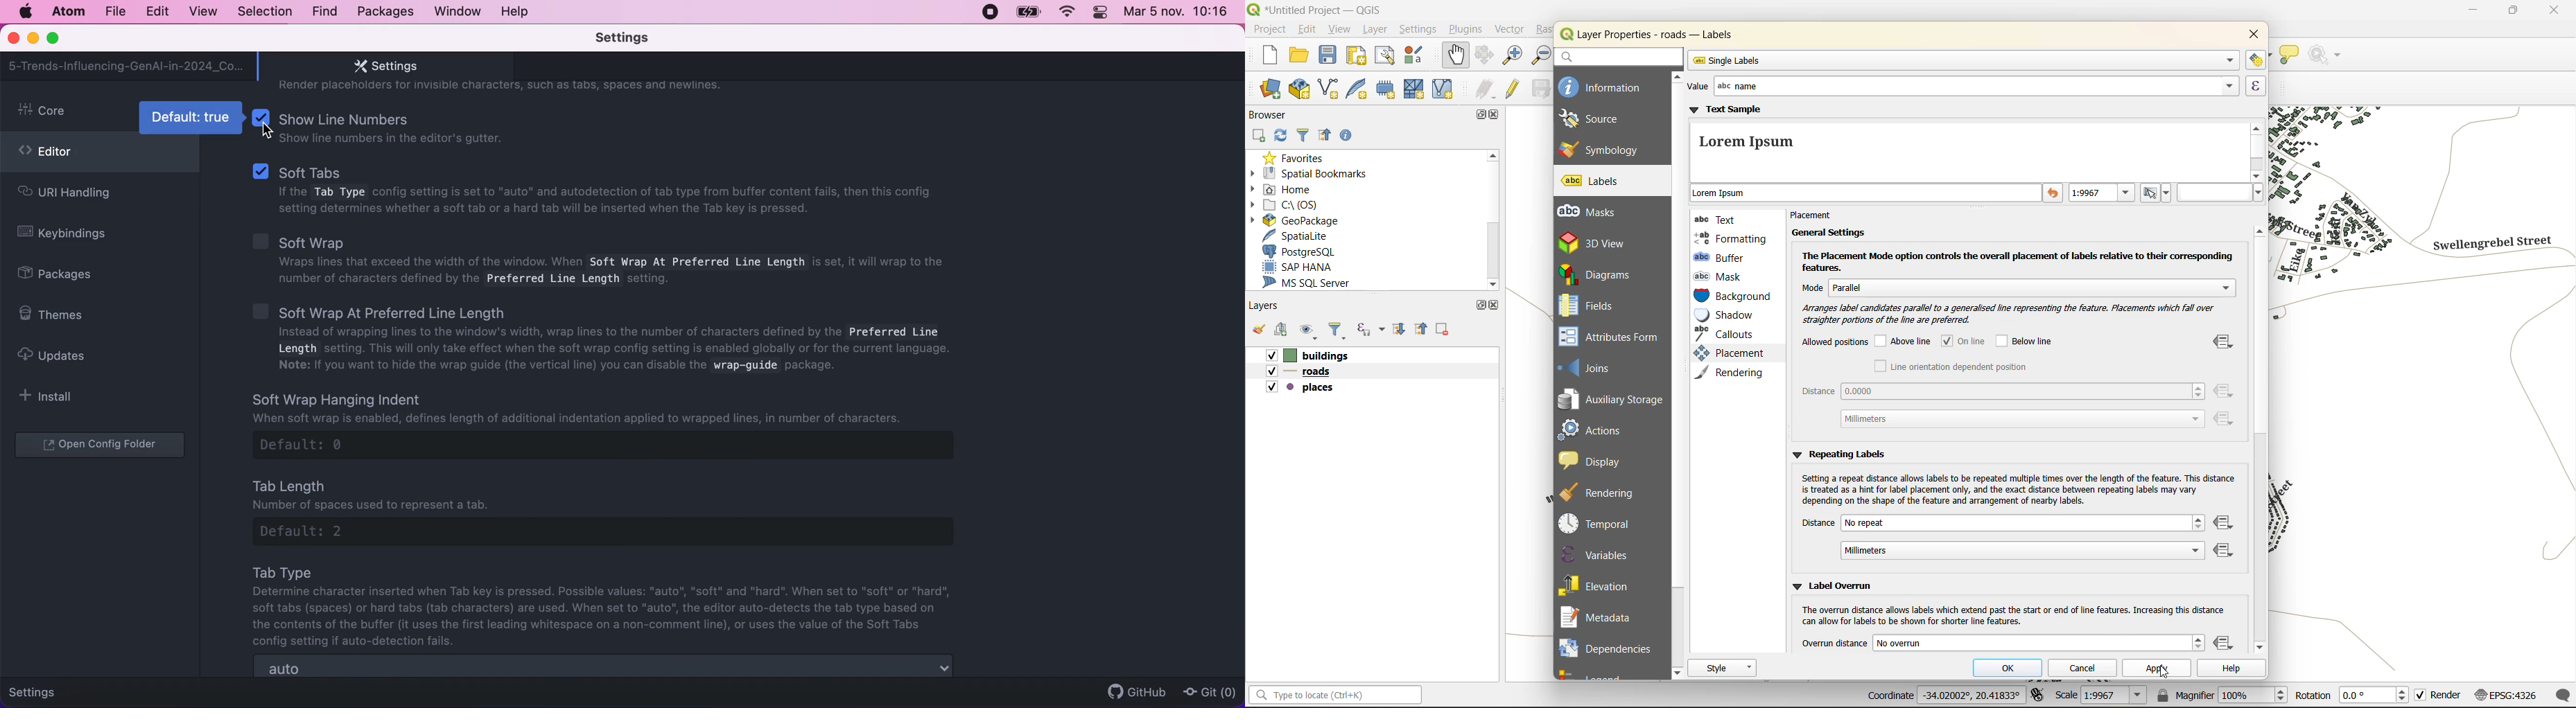 The image size is (2576, 728). What do you see at coordinates (1482, 116) in the screenshot?
I see `maximize` at bounding box center [1482, 116].